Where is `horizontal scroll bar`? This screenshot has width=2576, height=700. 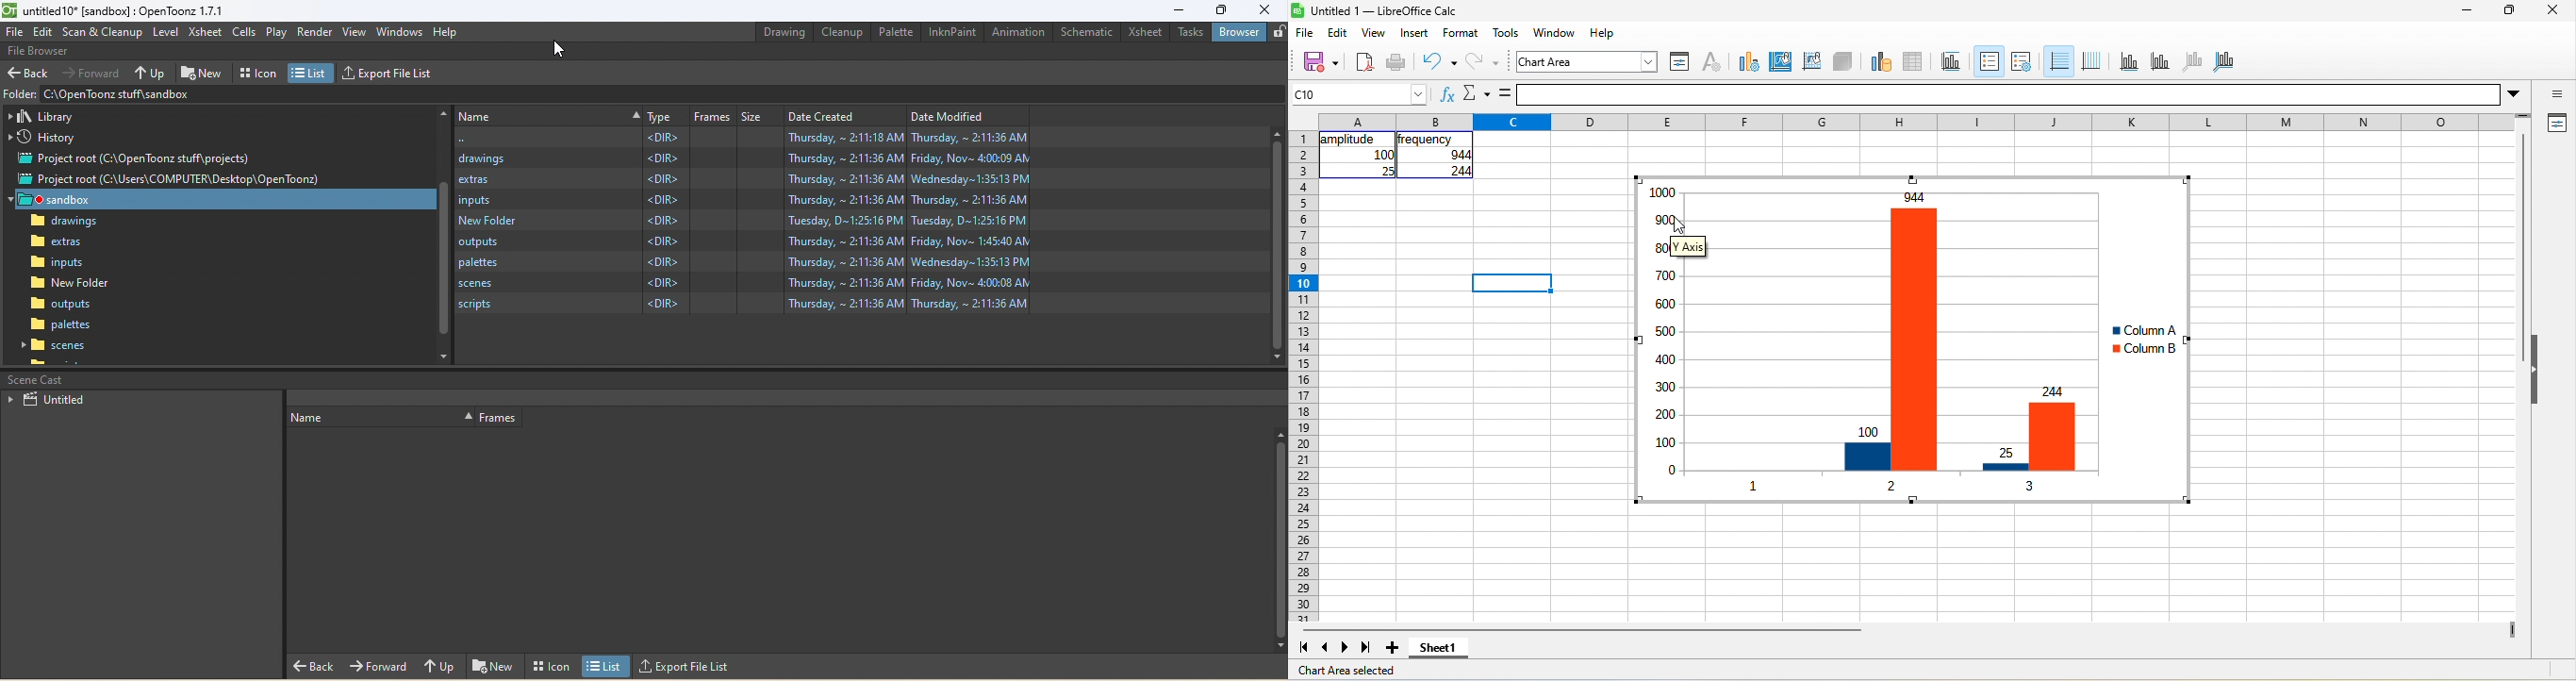
horizontal scroll bar is located at coordinates (1581, 630).